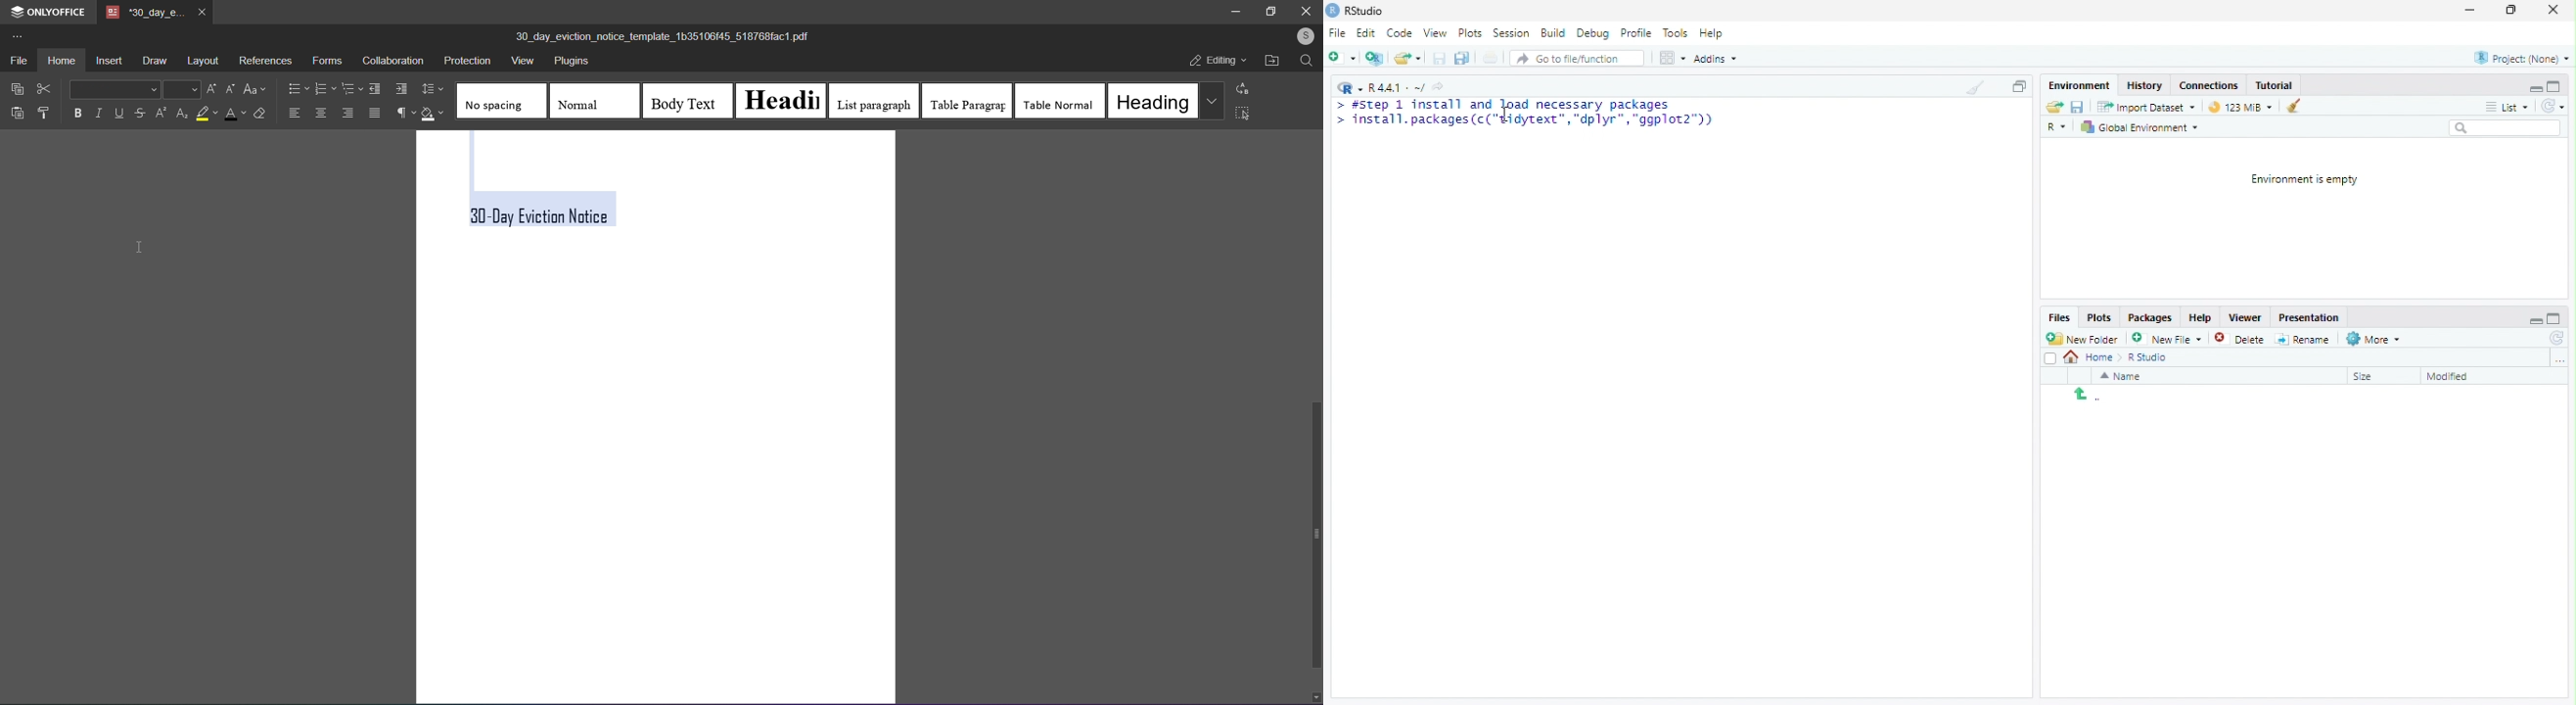  I want to click on New Folder, so click(2082, 339).